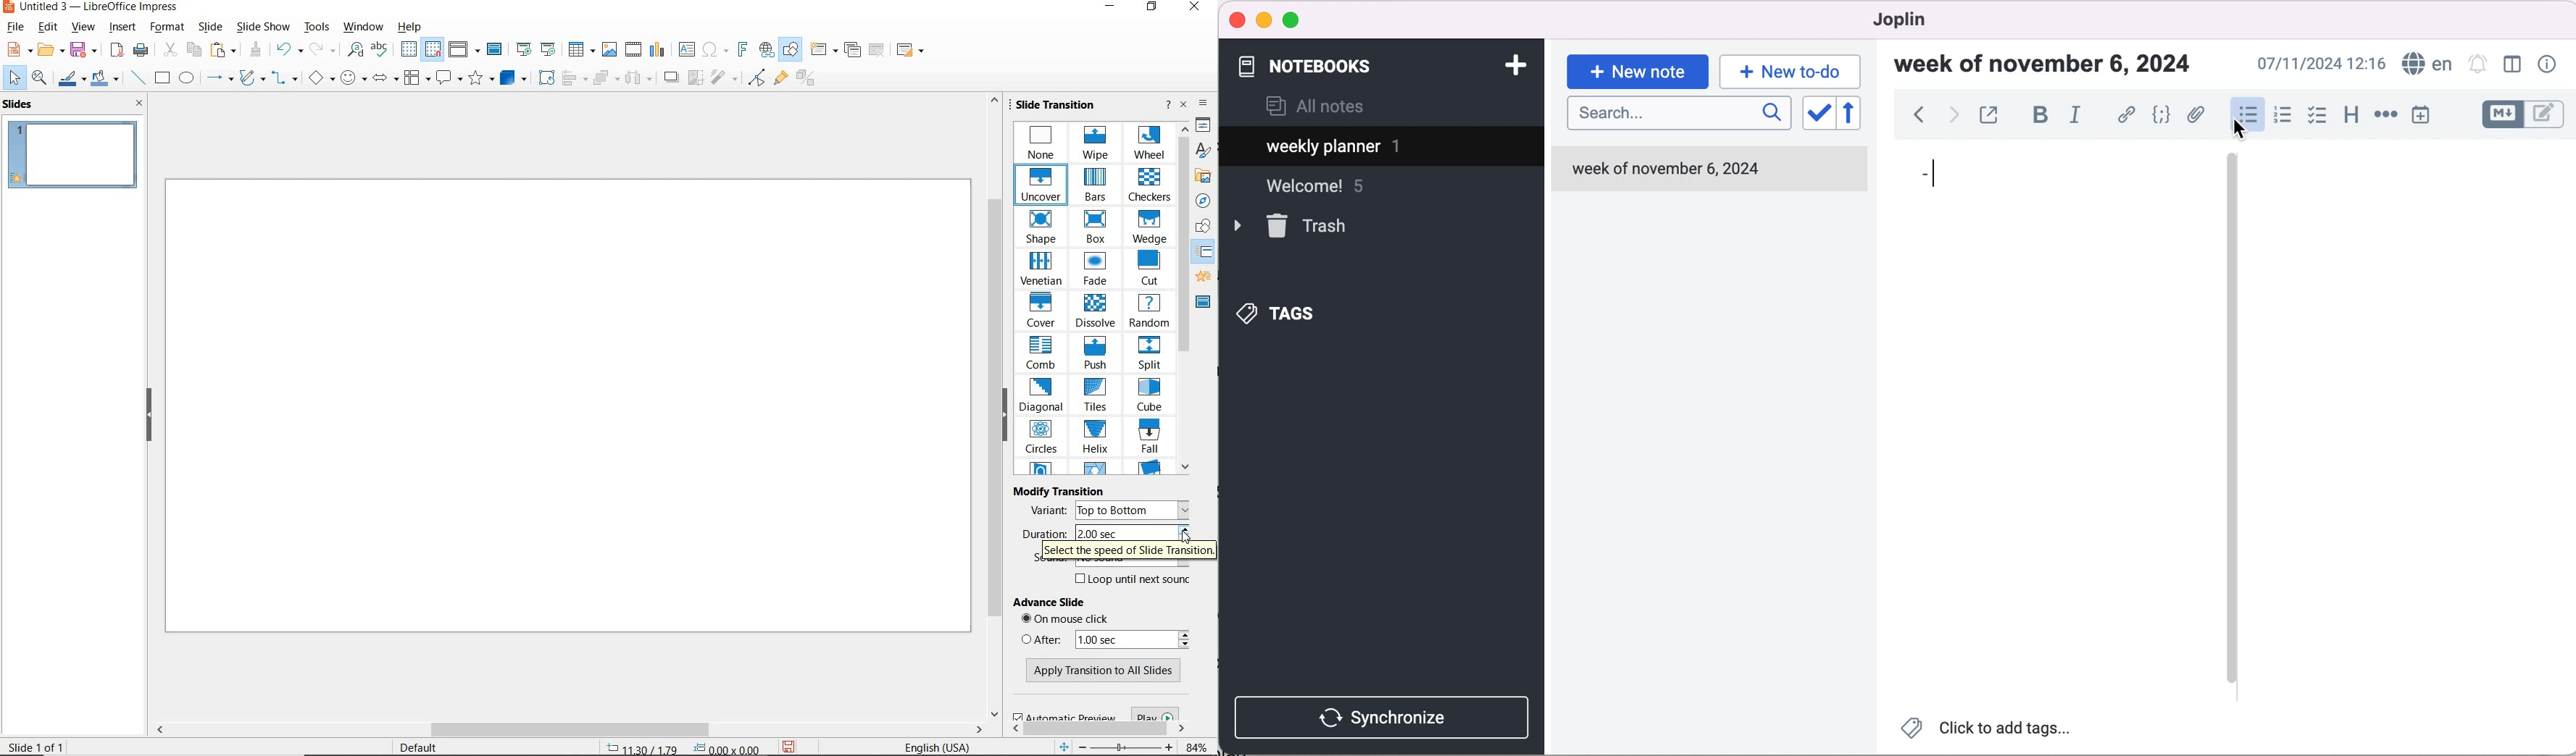  Describe the element at coordinates (1238, 19) in the screenshot. I see `close` at that location.